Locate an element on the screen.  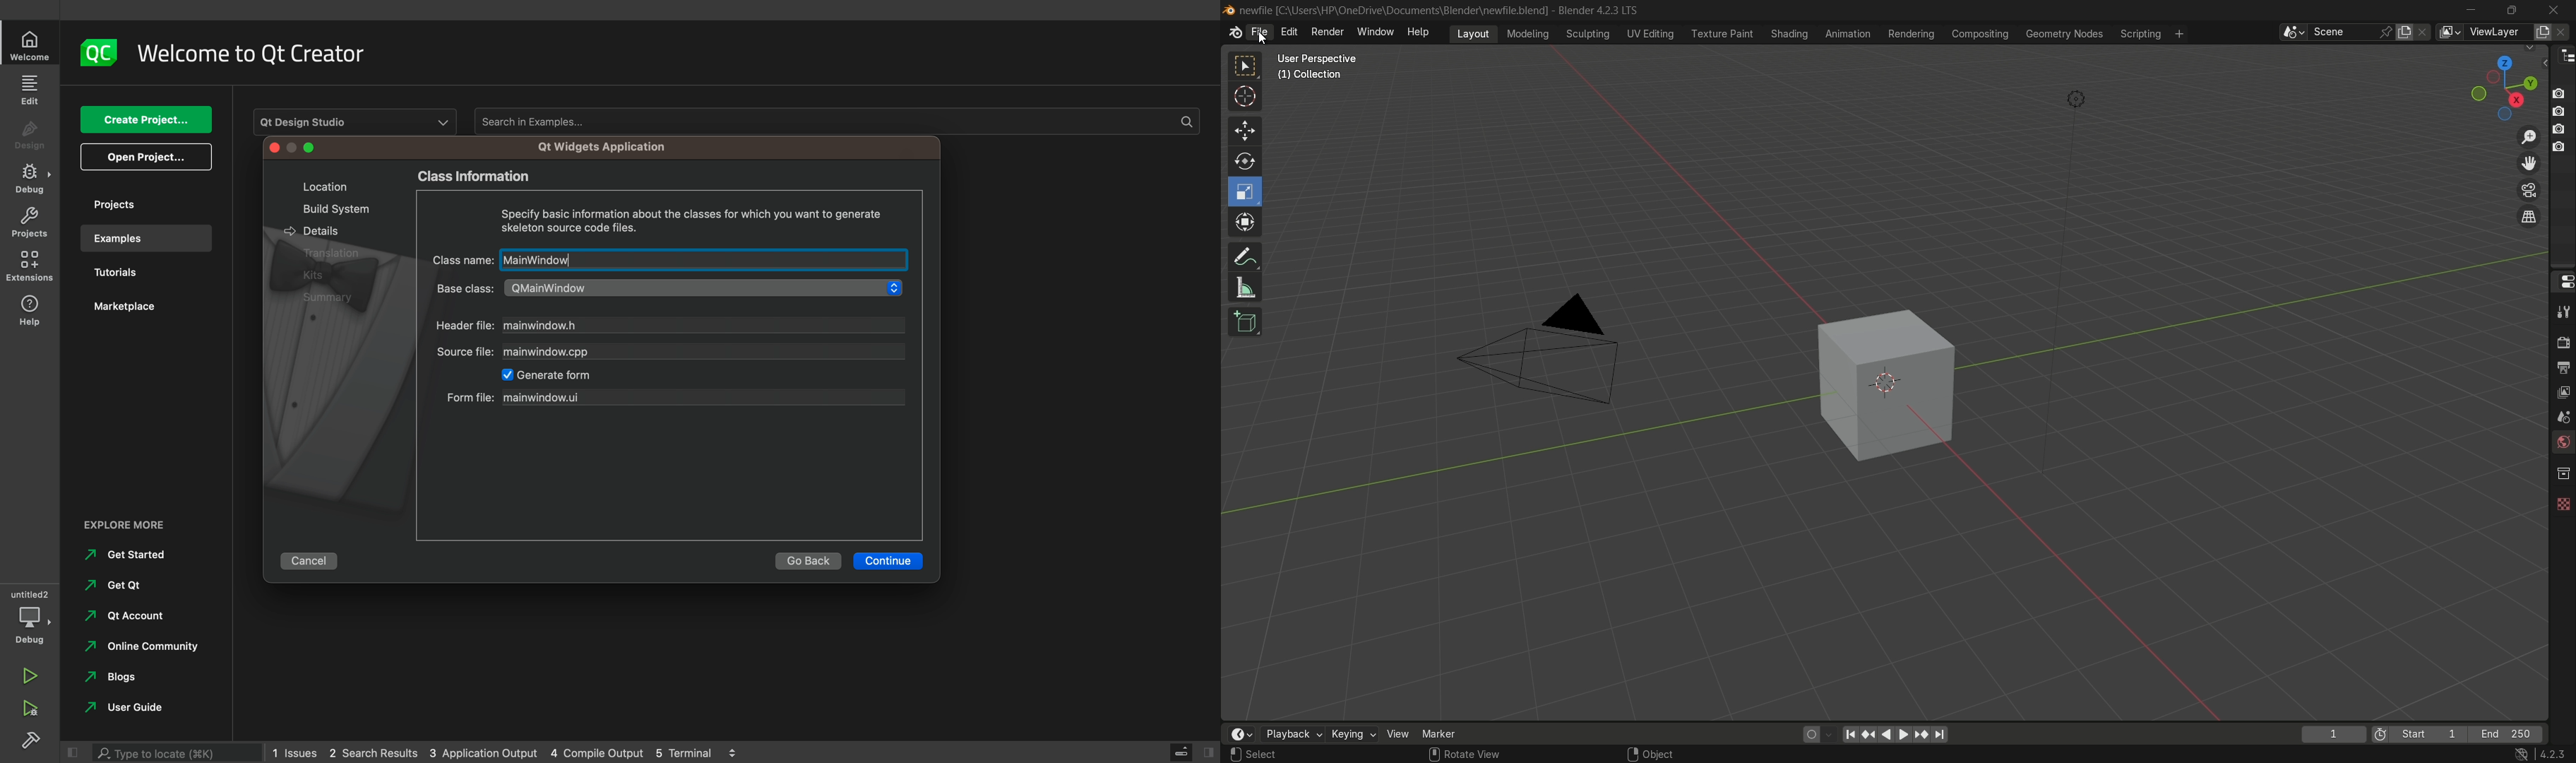
Base Class: QMainWindow is located at coordinates (663, 287).